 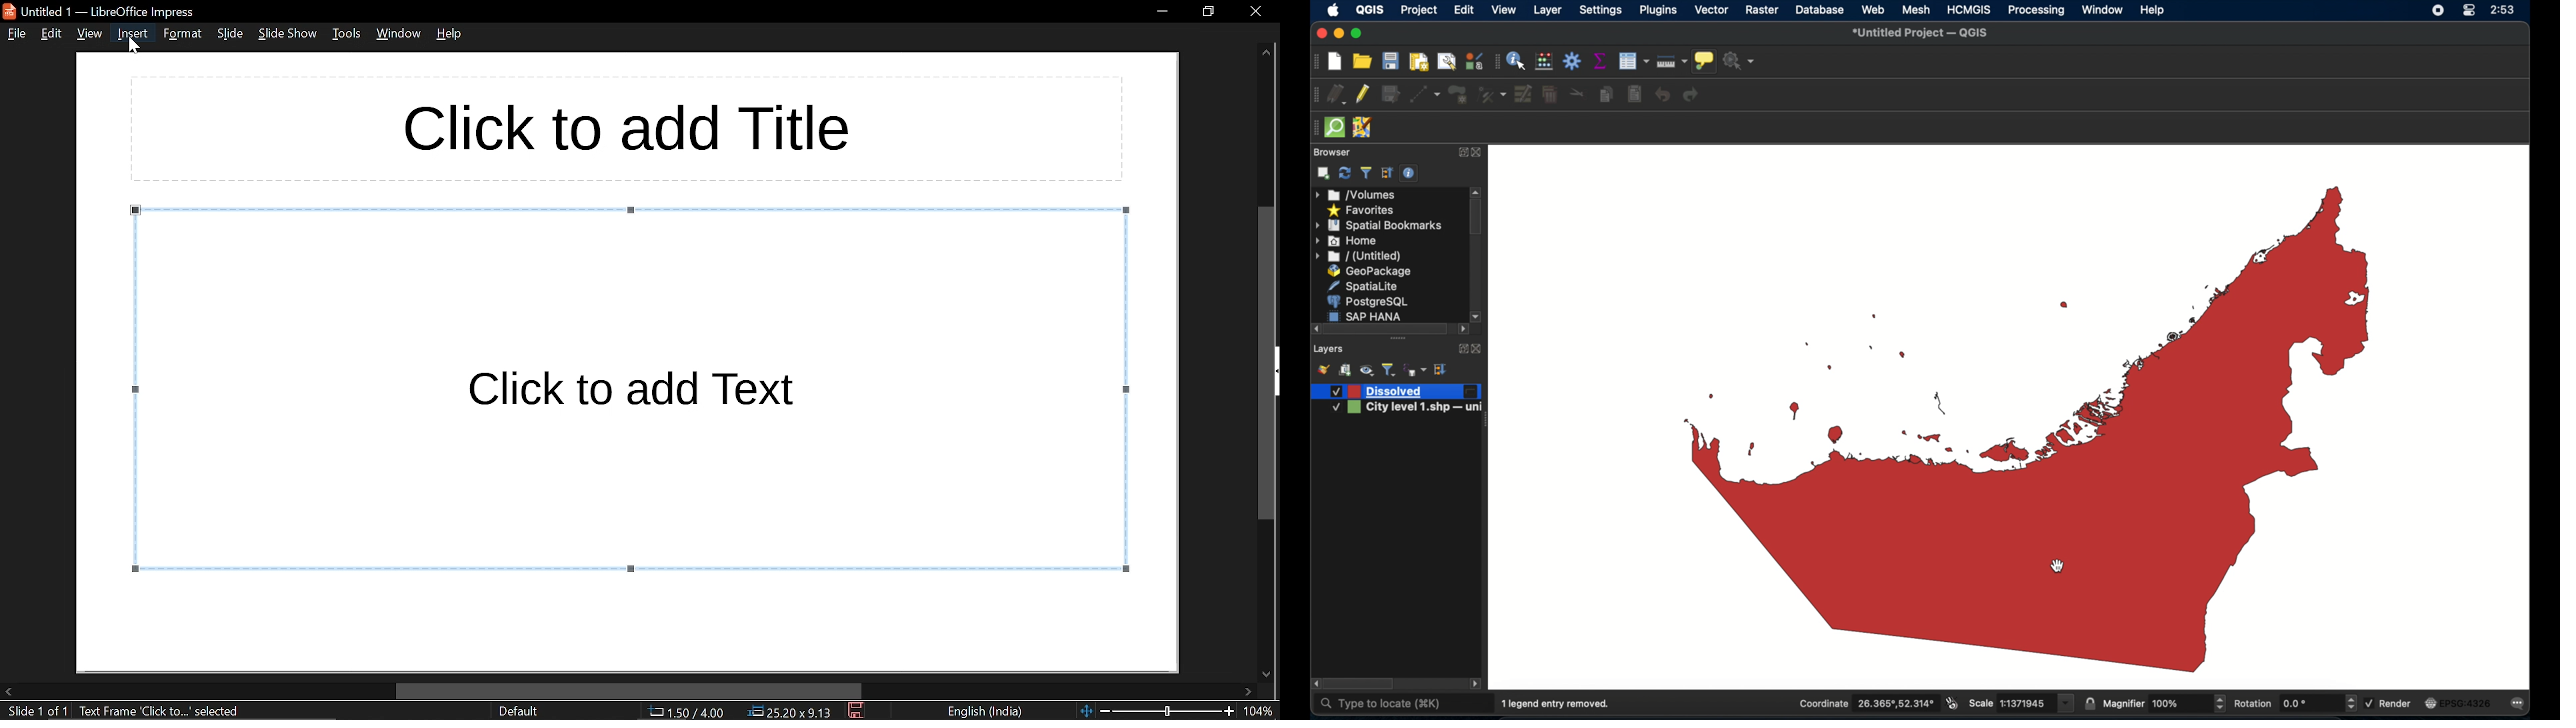 I want to click on scroll left arrow, so click(x=1477, y=685).